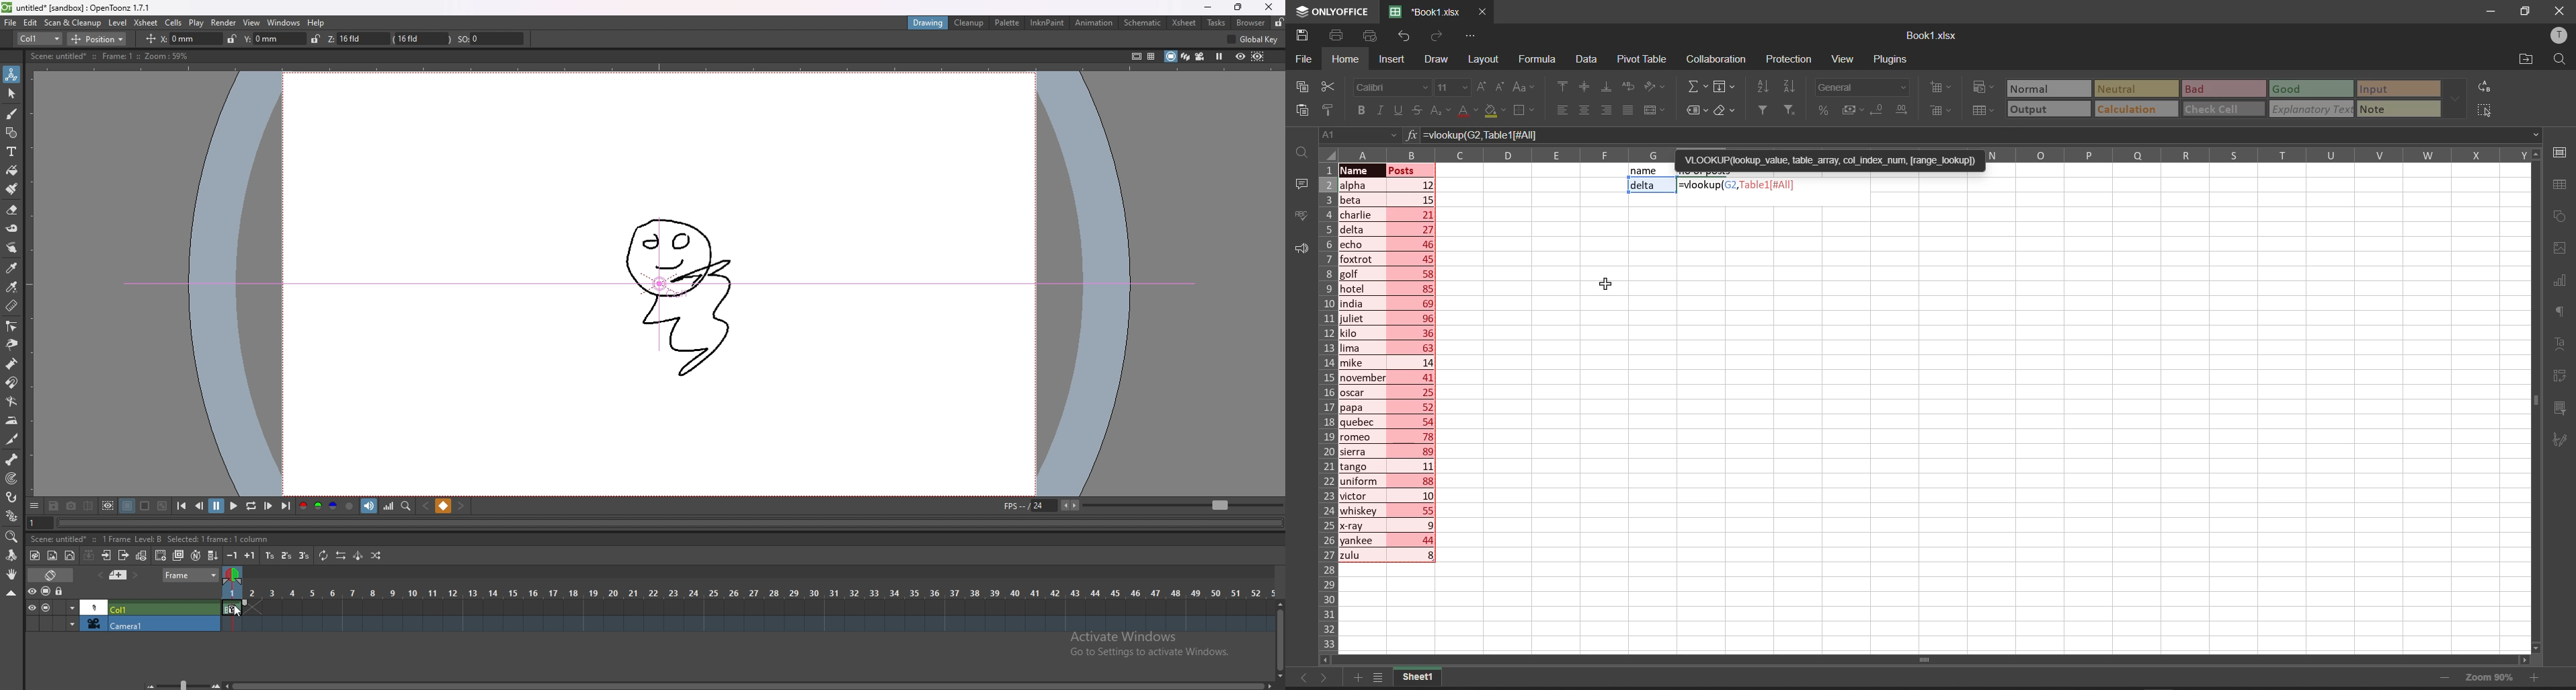  Describe the element at coordinates (1642, 57) in the screenshot. I see `pivot table` at that location.